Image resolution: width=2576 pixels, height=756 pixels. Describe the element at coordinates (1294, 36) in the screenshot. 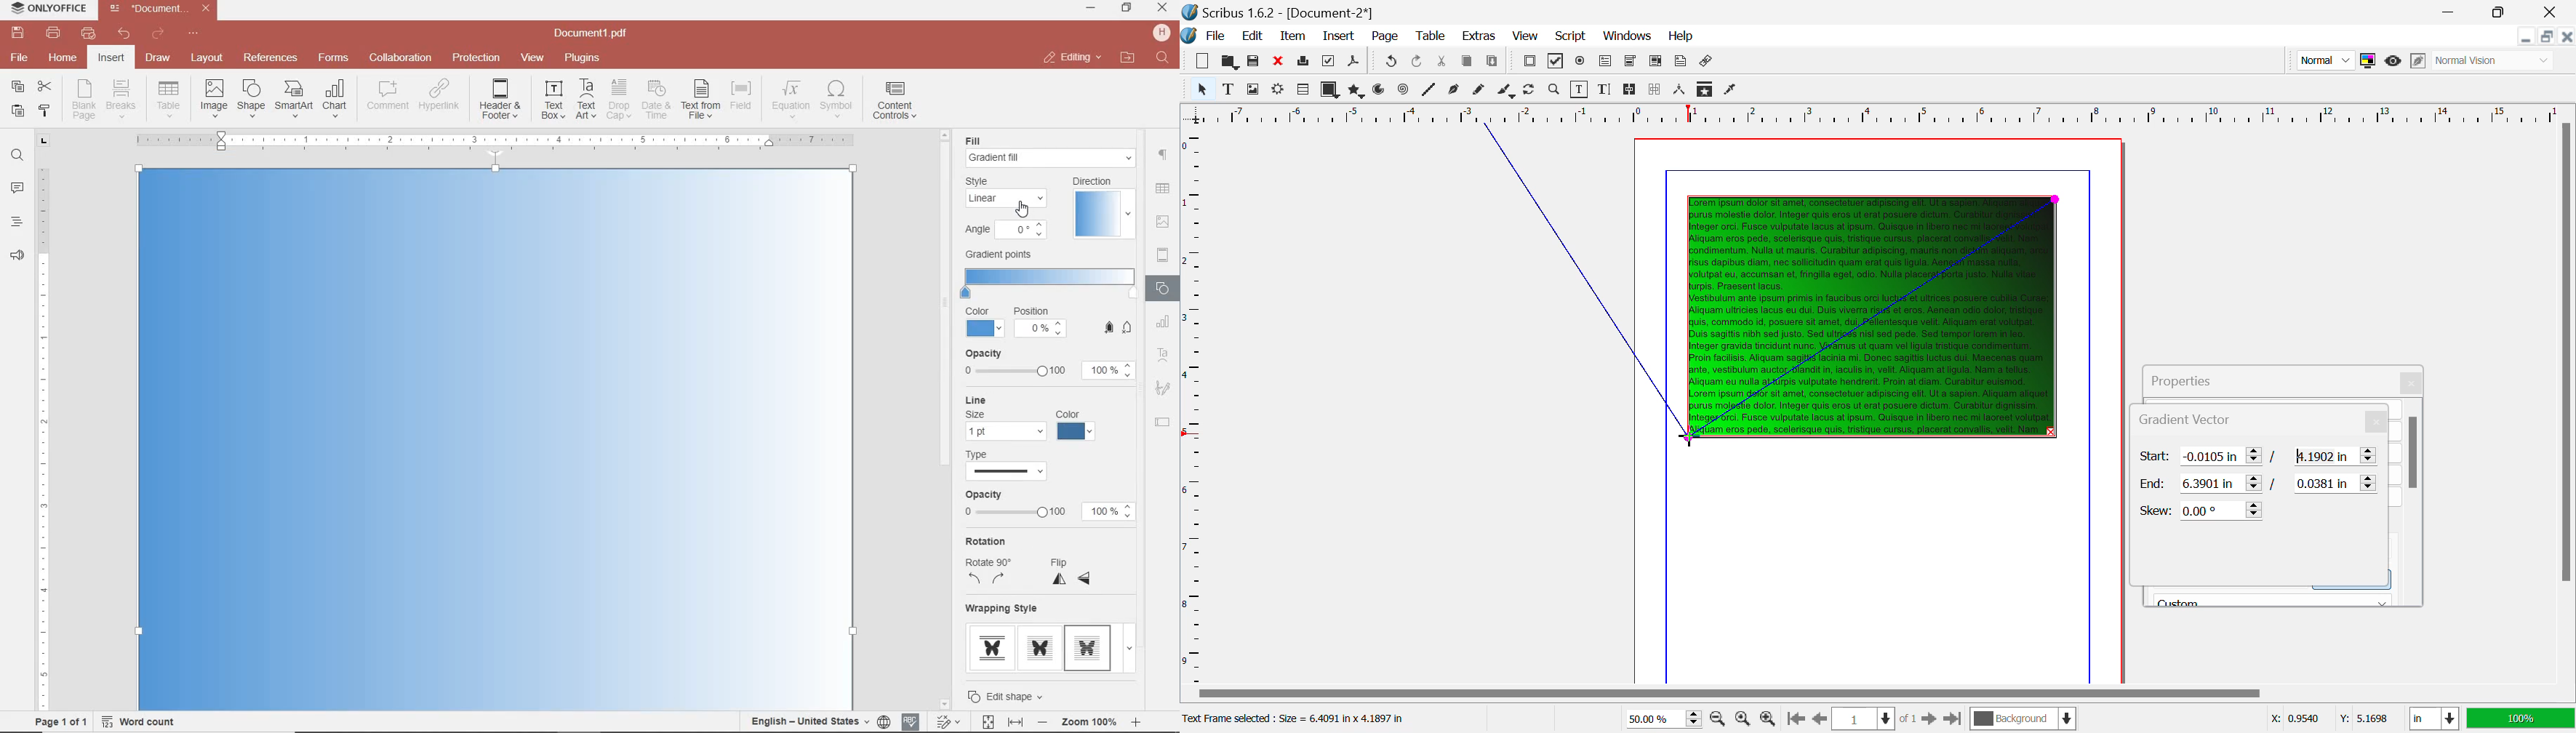

I see `Item` at that location.